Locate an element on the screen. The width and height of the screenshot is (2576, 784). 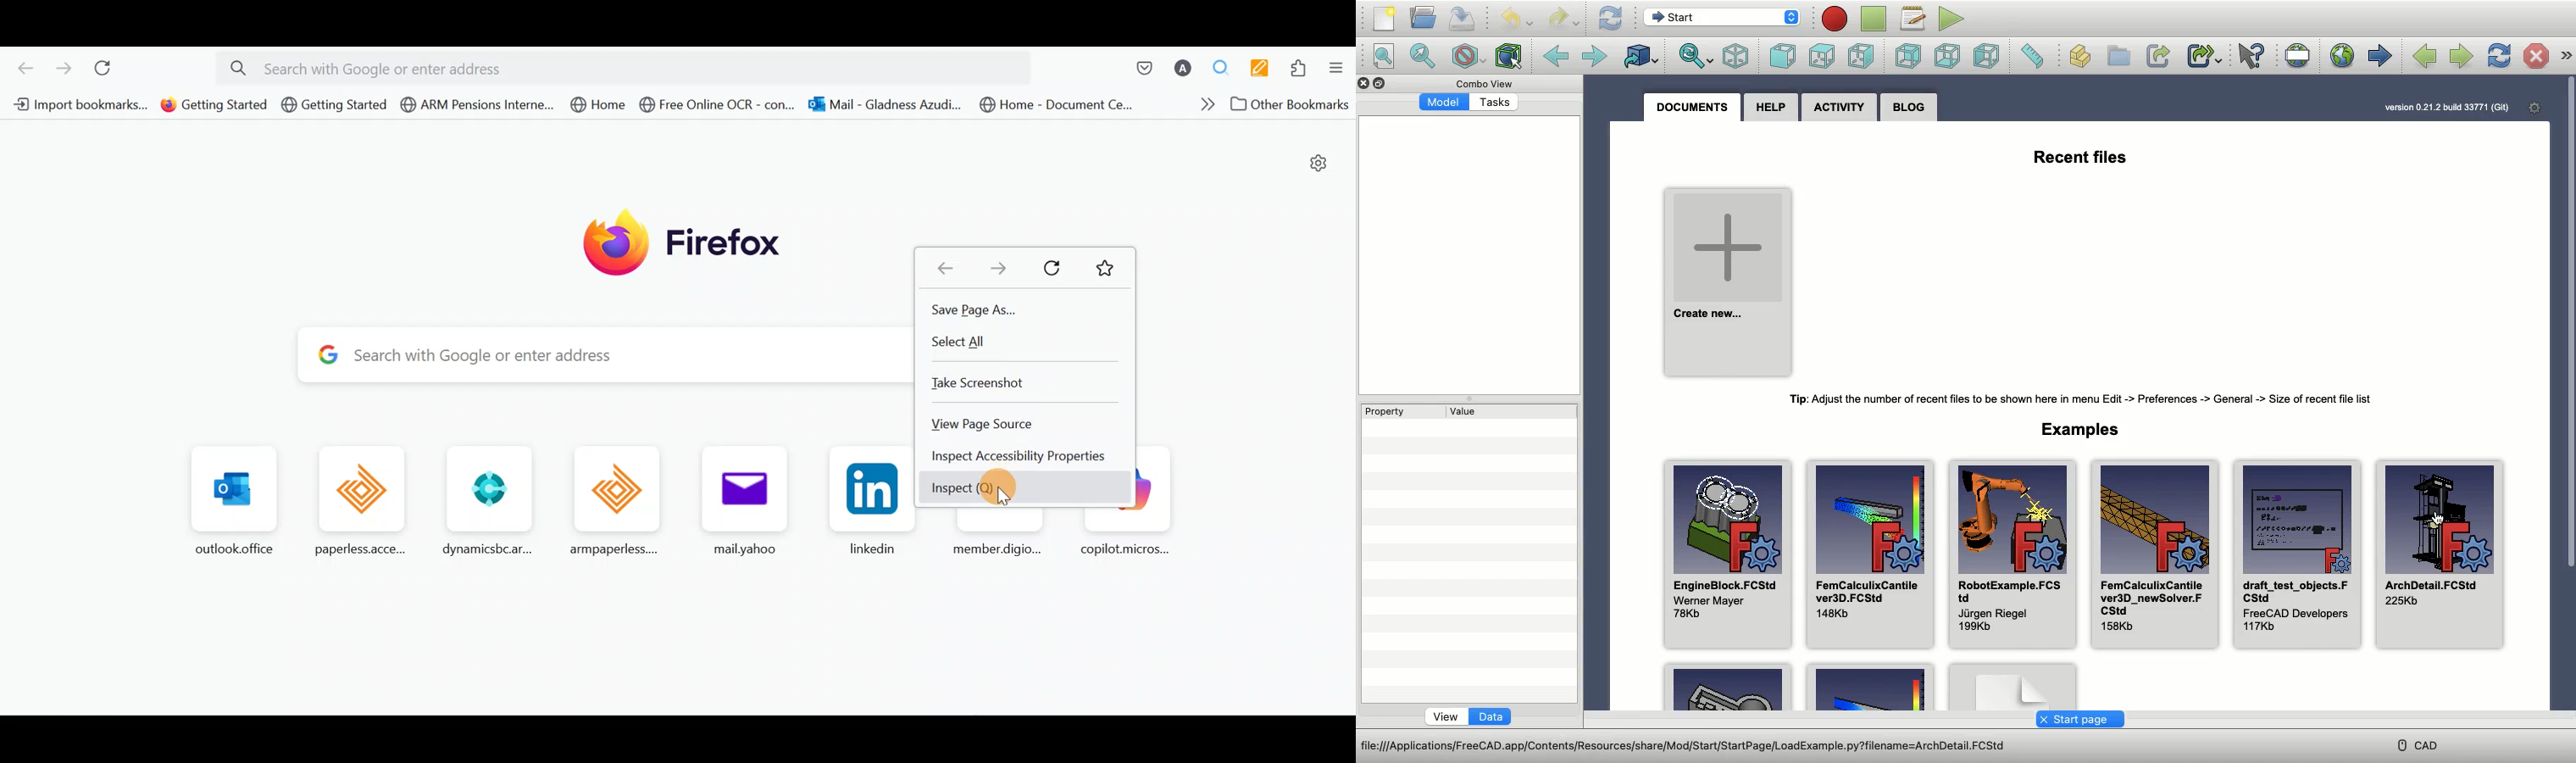
Stop macro recording is located at coordinates (1874, 19).